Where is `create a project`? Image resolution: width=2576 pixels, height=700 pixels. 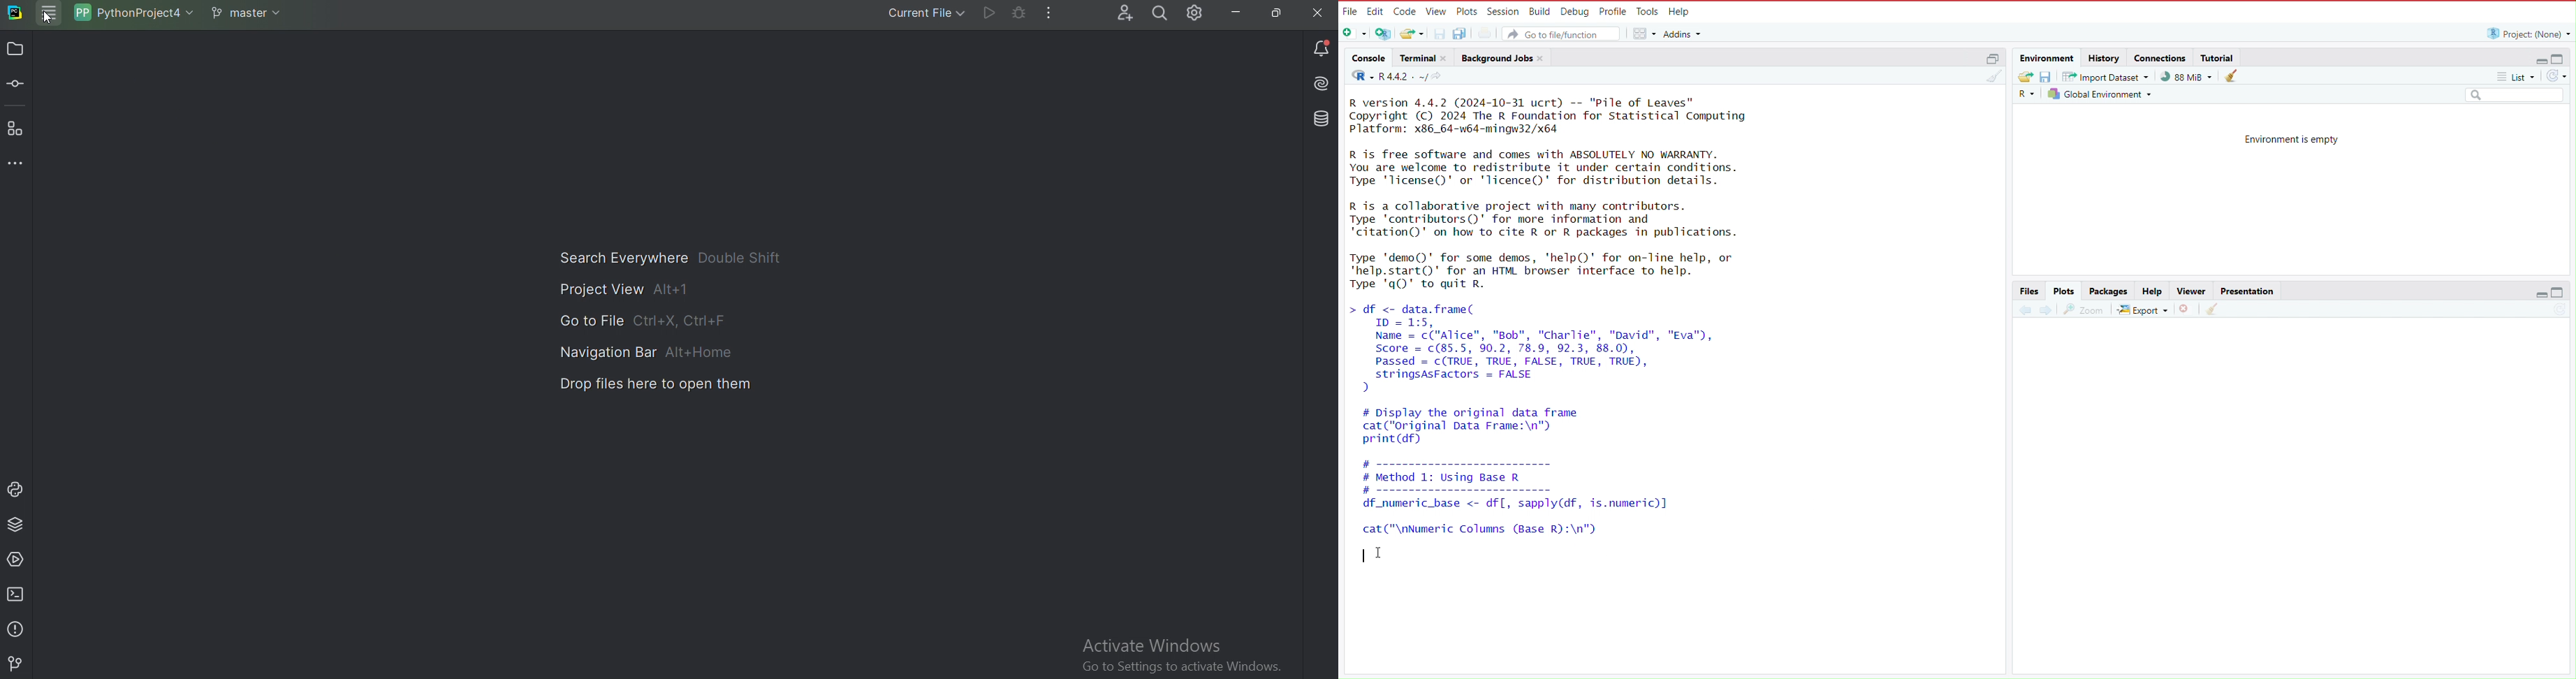 create a project is located at coordinates (1383, 32).